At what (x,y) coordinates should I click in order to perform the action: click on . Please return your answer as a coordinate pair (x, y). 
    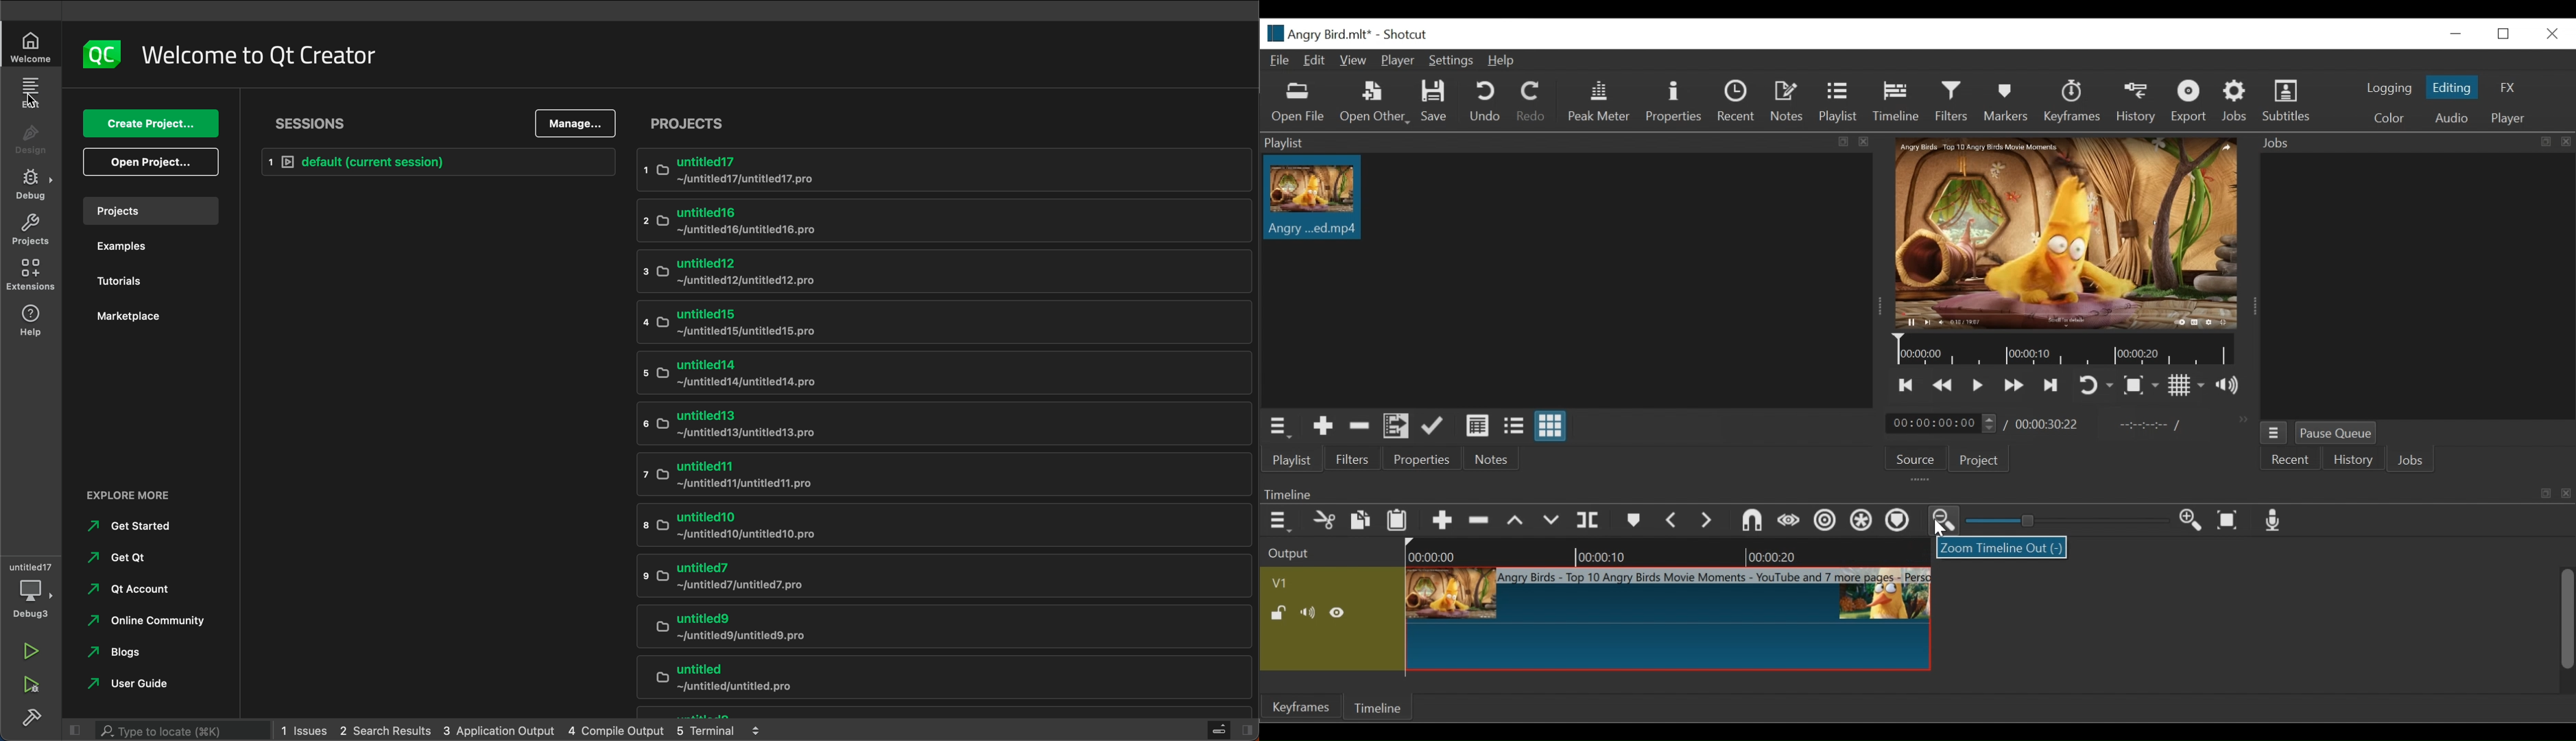
    Looking at the image, I should click on (2390, 89).